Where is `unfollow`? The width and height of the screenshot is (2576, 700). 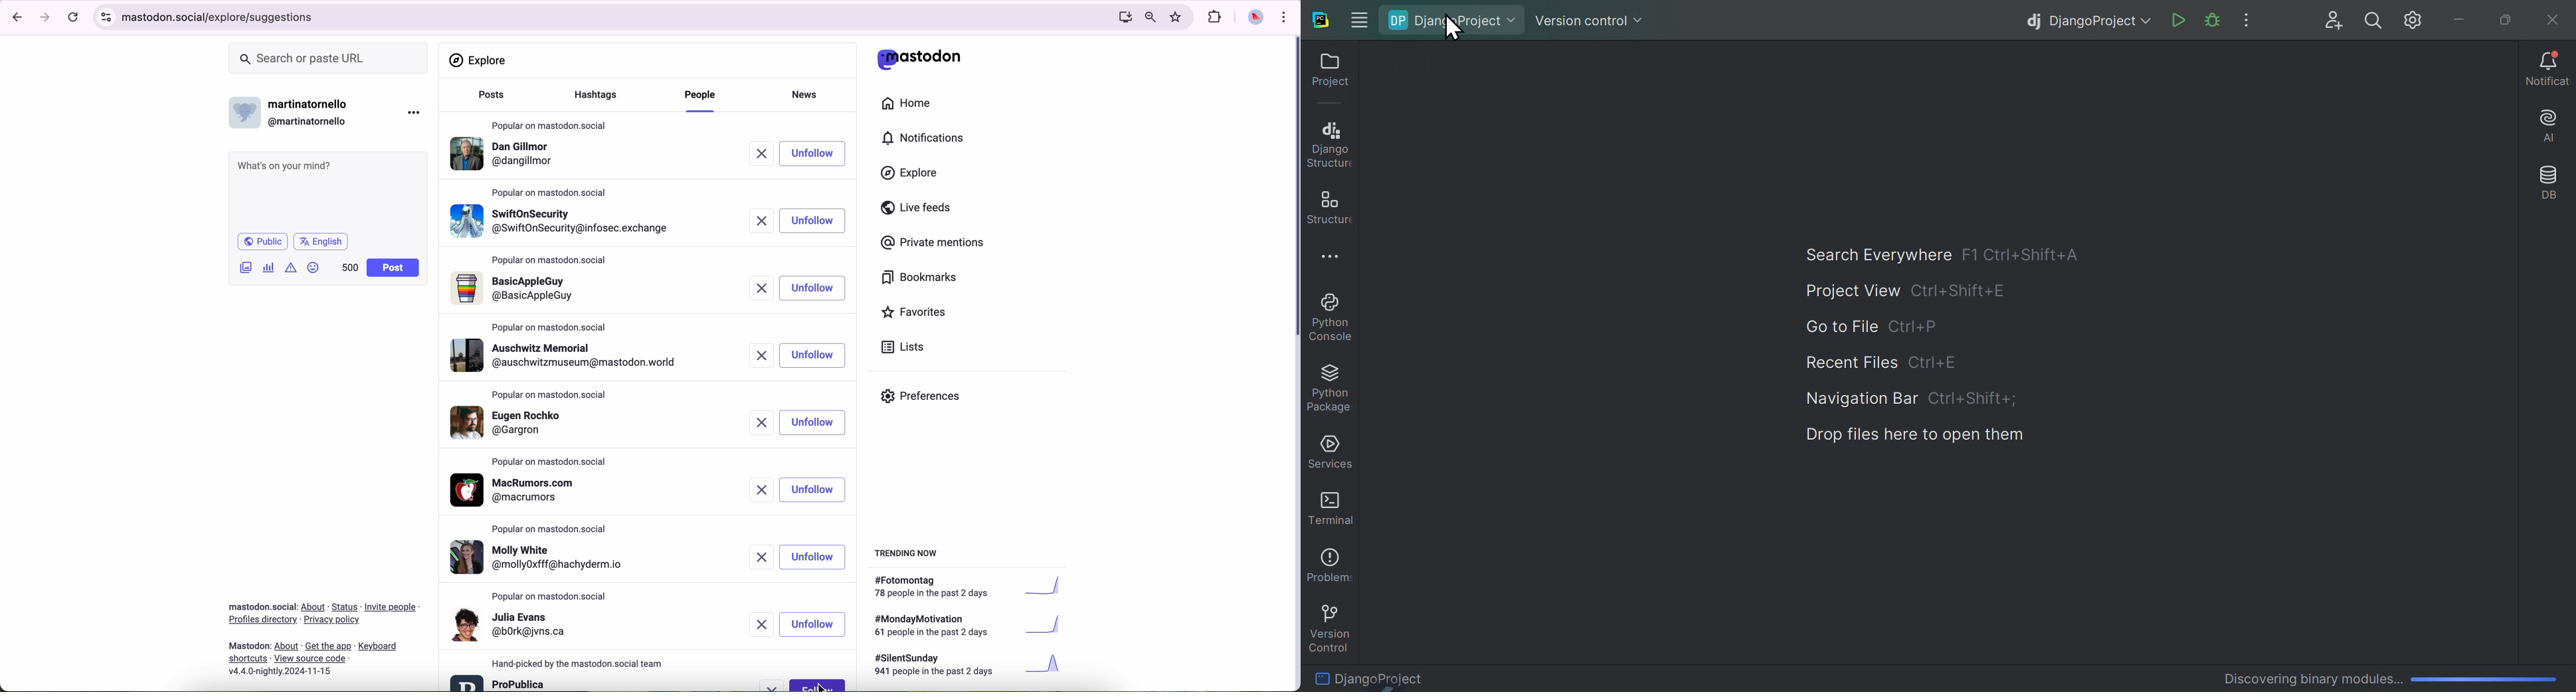 unfollow is located at coordinates (814, 625).